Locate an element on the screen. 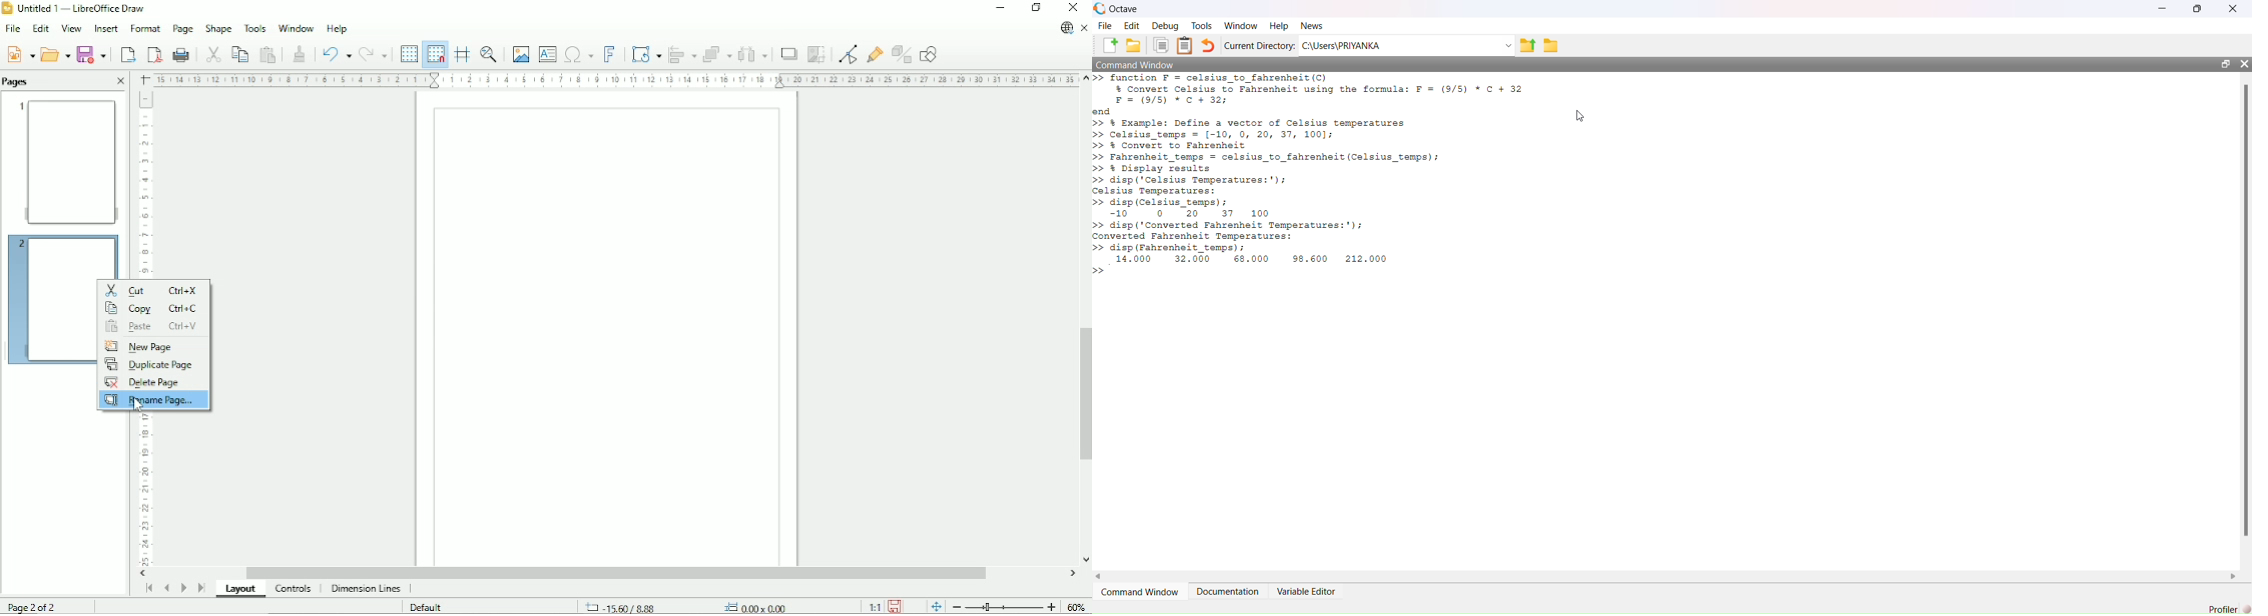  Window is located at coordinates (1241, 26).